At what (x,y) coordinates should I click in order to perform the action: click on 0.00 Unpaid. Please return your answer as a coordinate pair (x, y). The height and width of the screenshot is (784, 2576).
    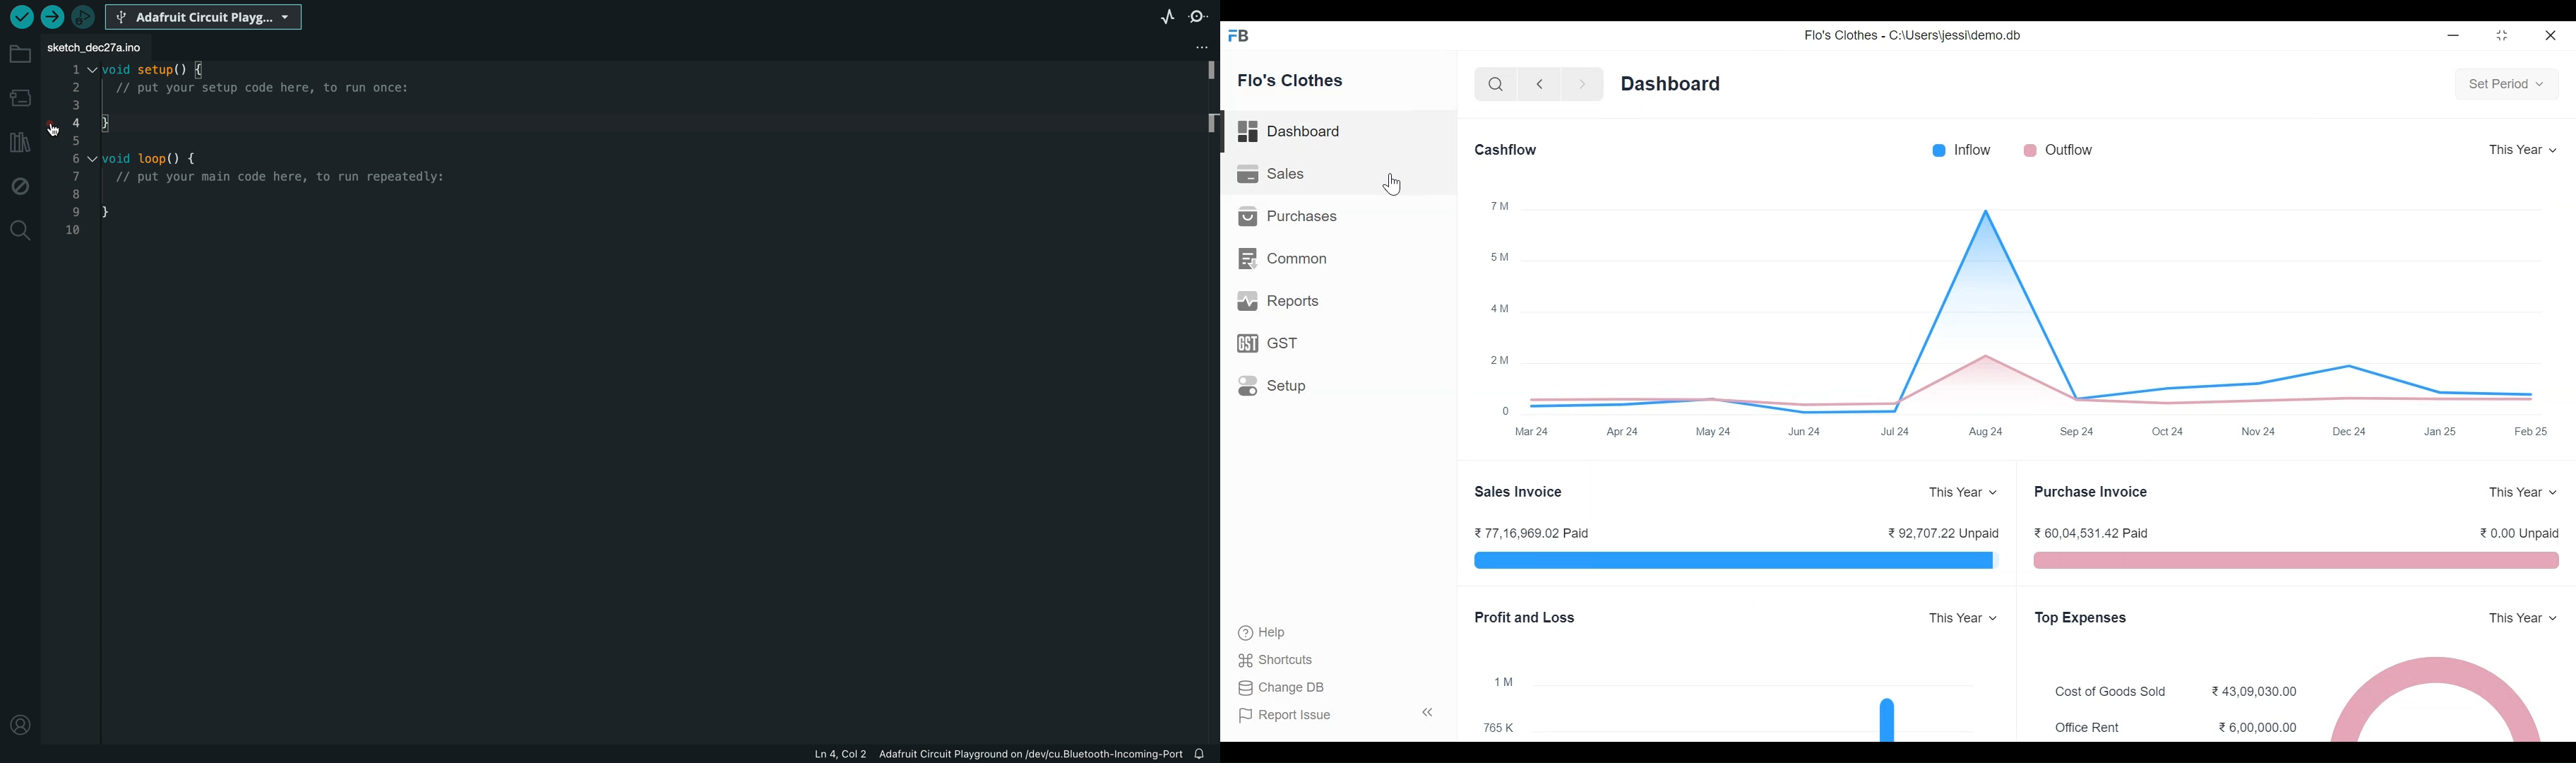
    Looking at the image, I should click on (2522, 533).